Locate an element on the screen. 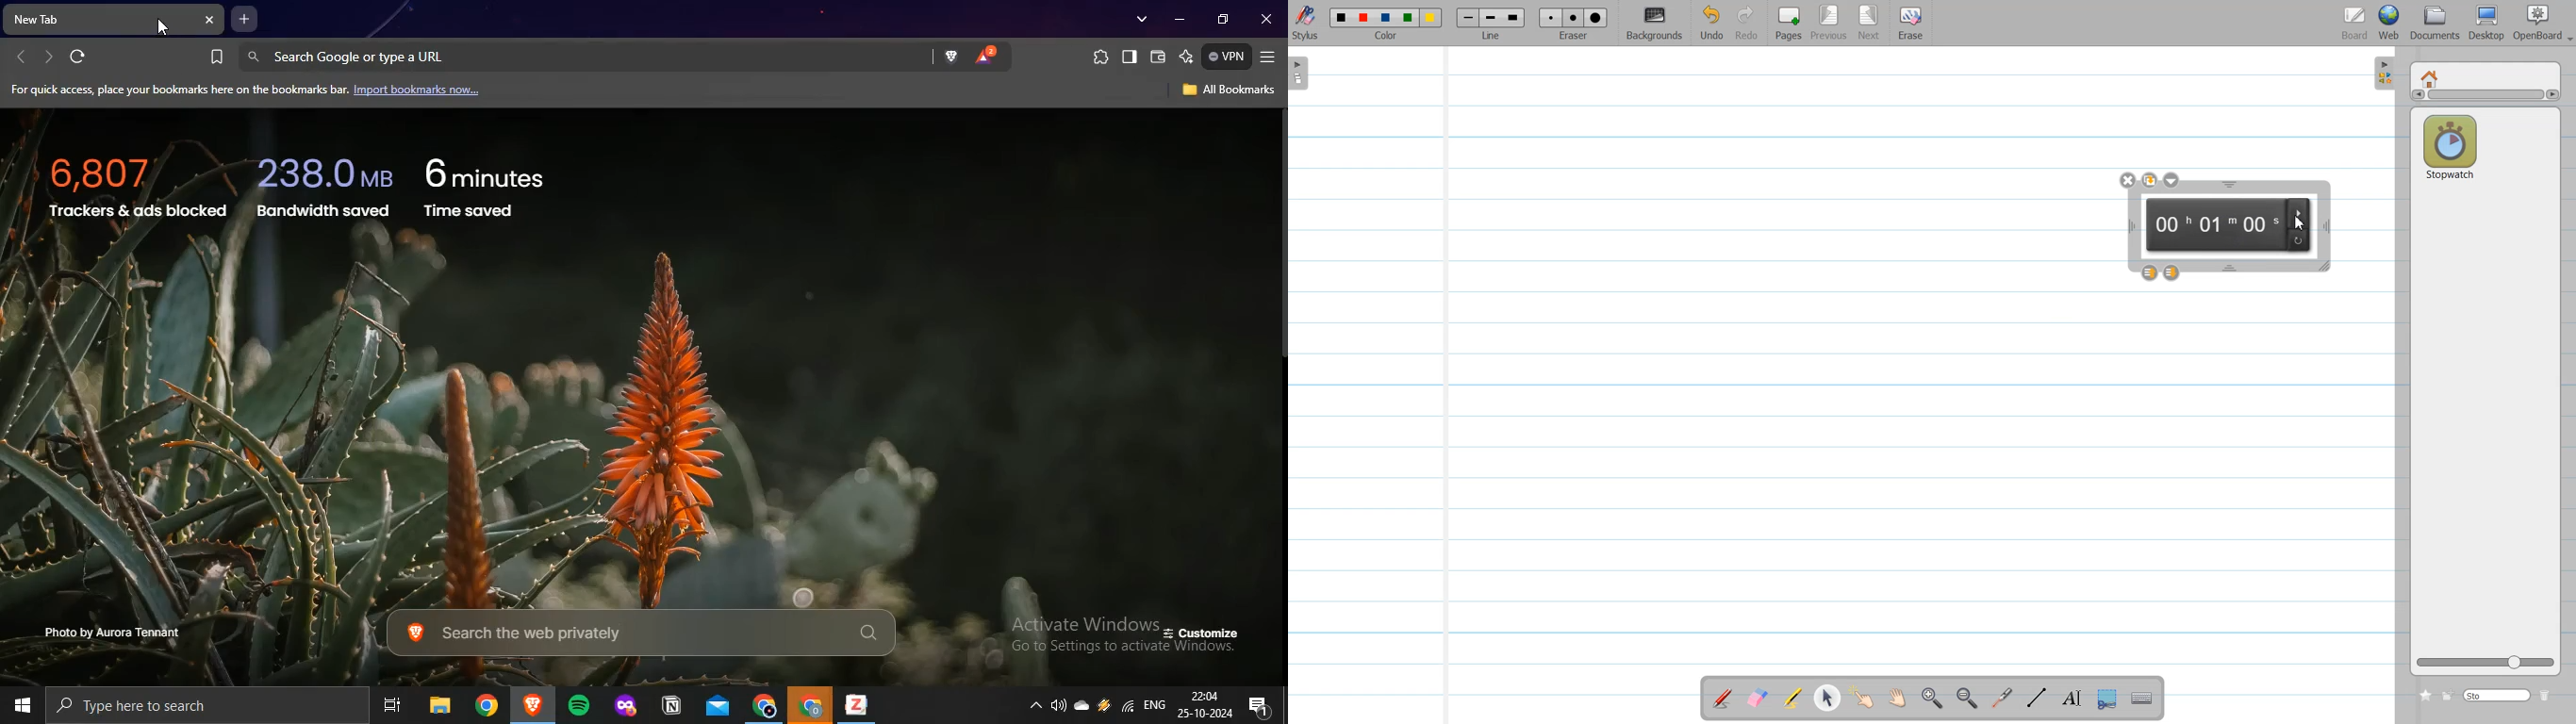 This screenshot has width=2576, height=728. reload is located at coordinates (2300, 240).